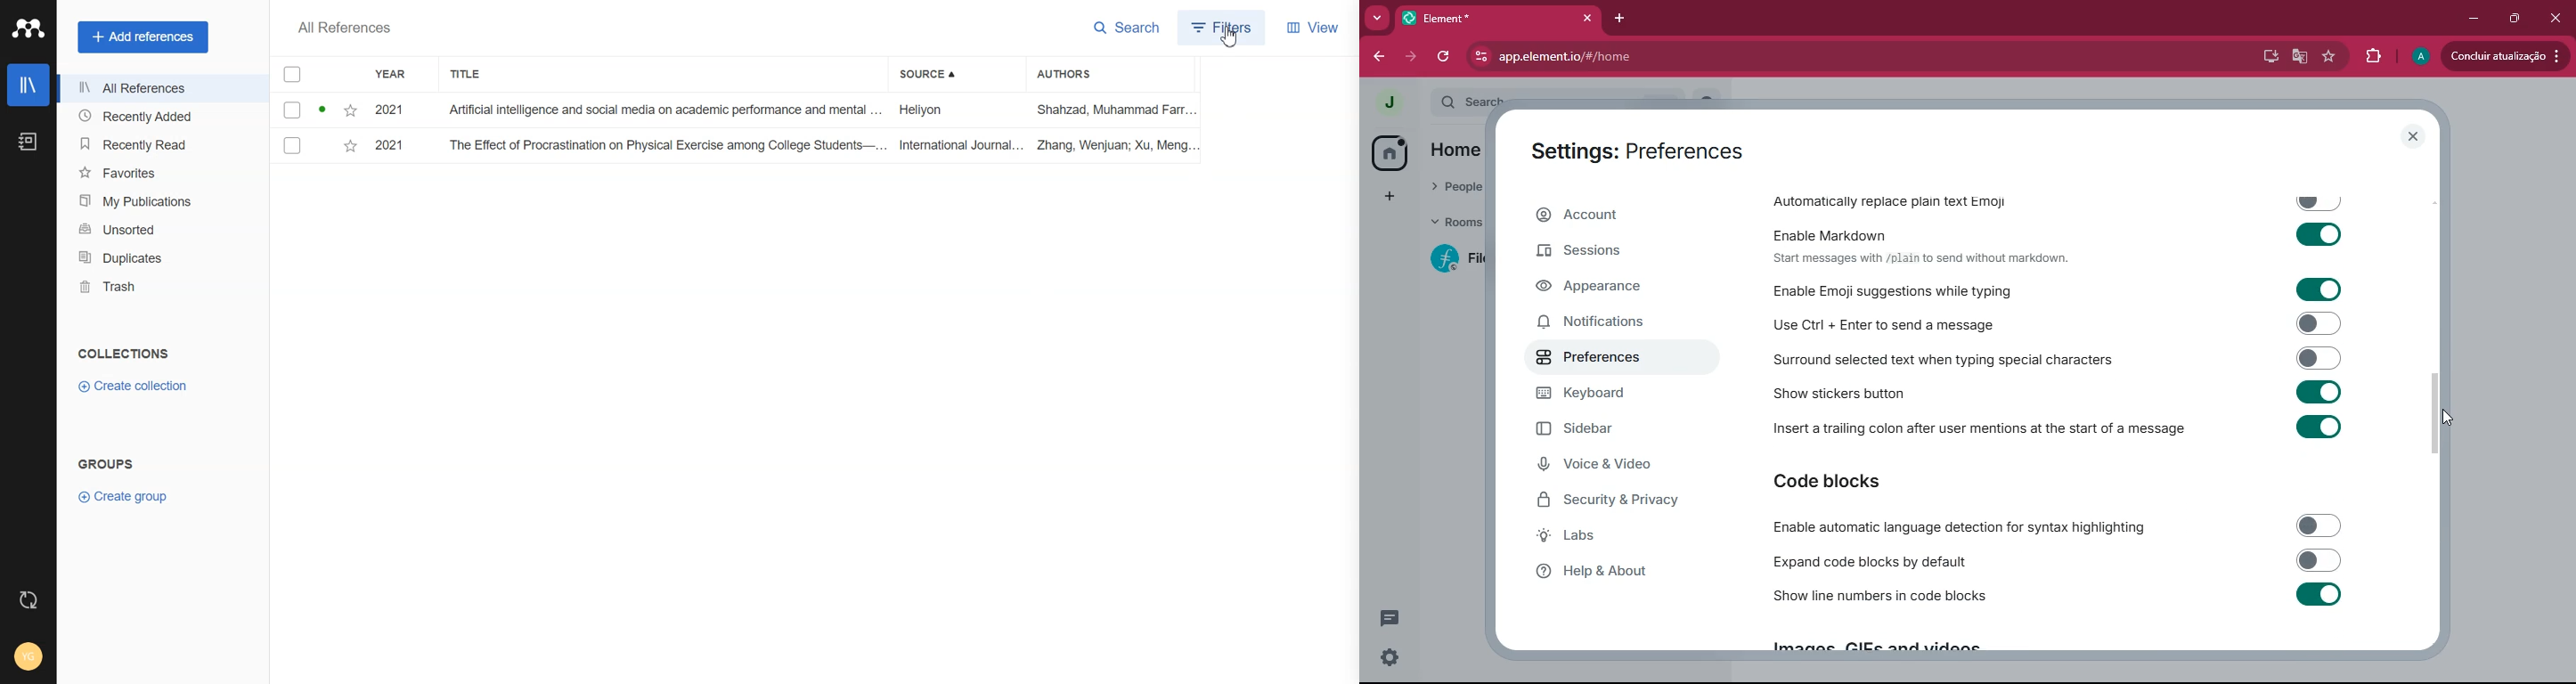 The width and height of the screenshot is (2576, 700). Describe the element at coordinates (154, 202) in the screenshot. I see `My publications` at that location.